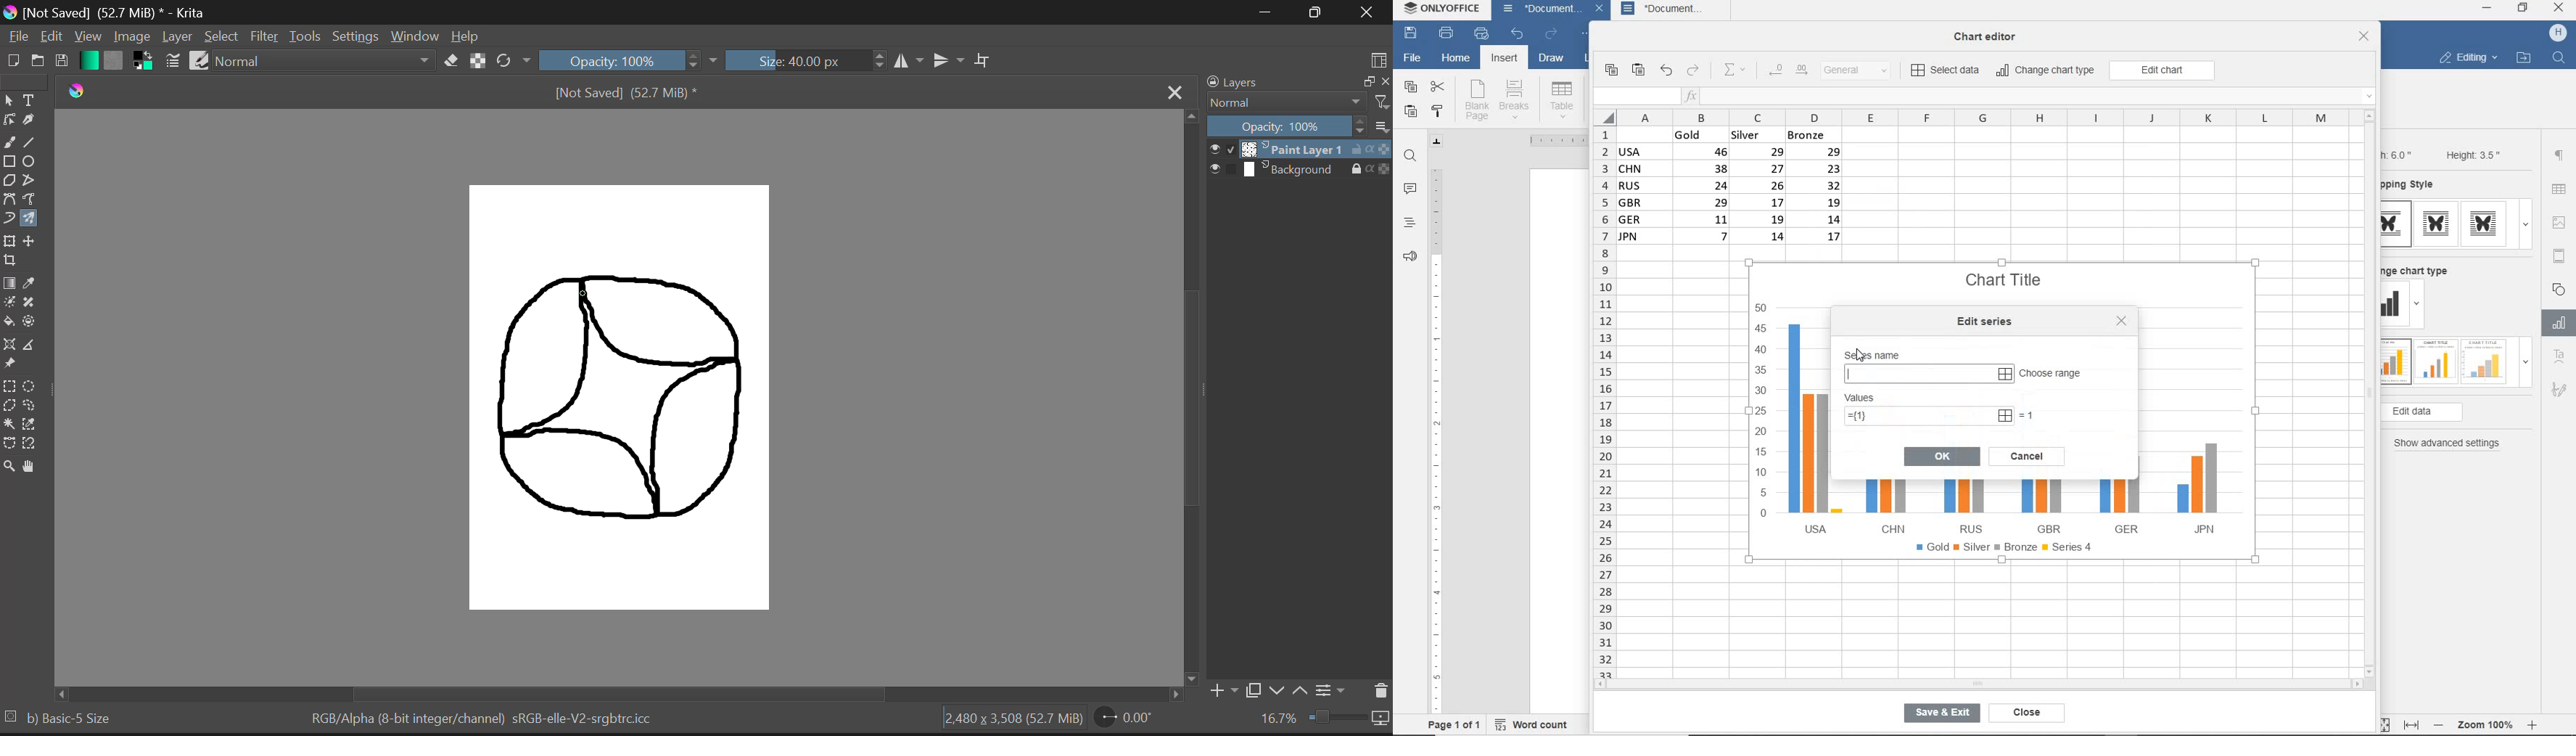 The image size is (2576, 756). What do you see at coordinates (2005, 272) in the screenshot?
I see `Chart Title` at bounding box center [2005, 272].